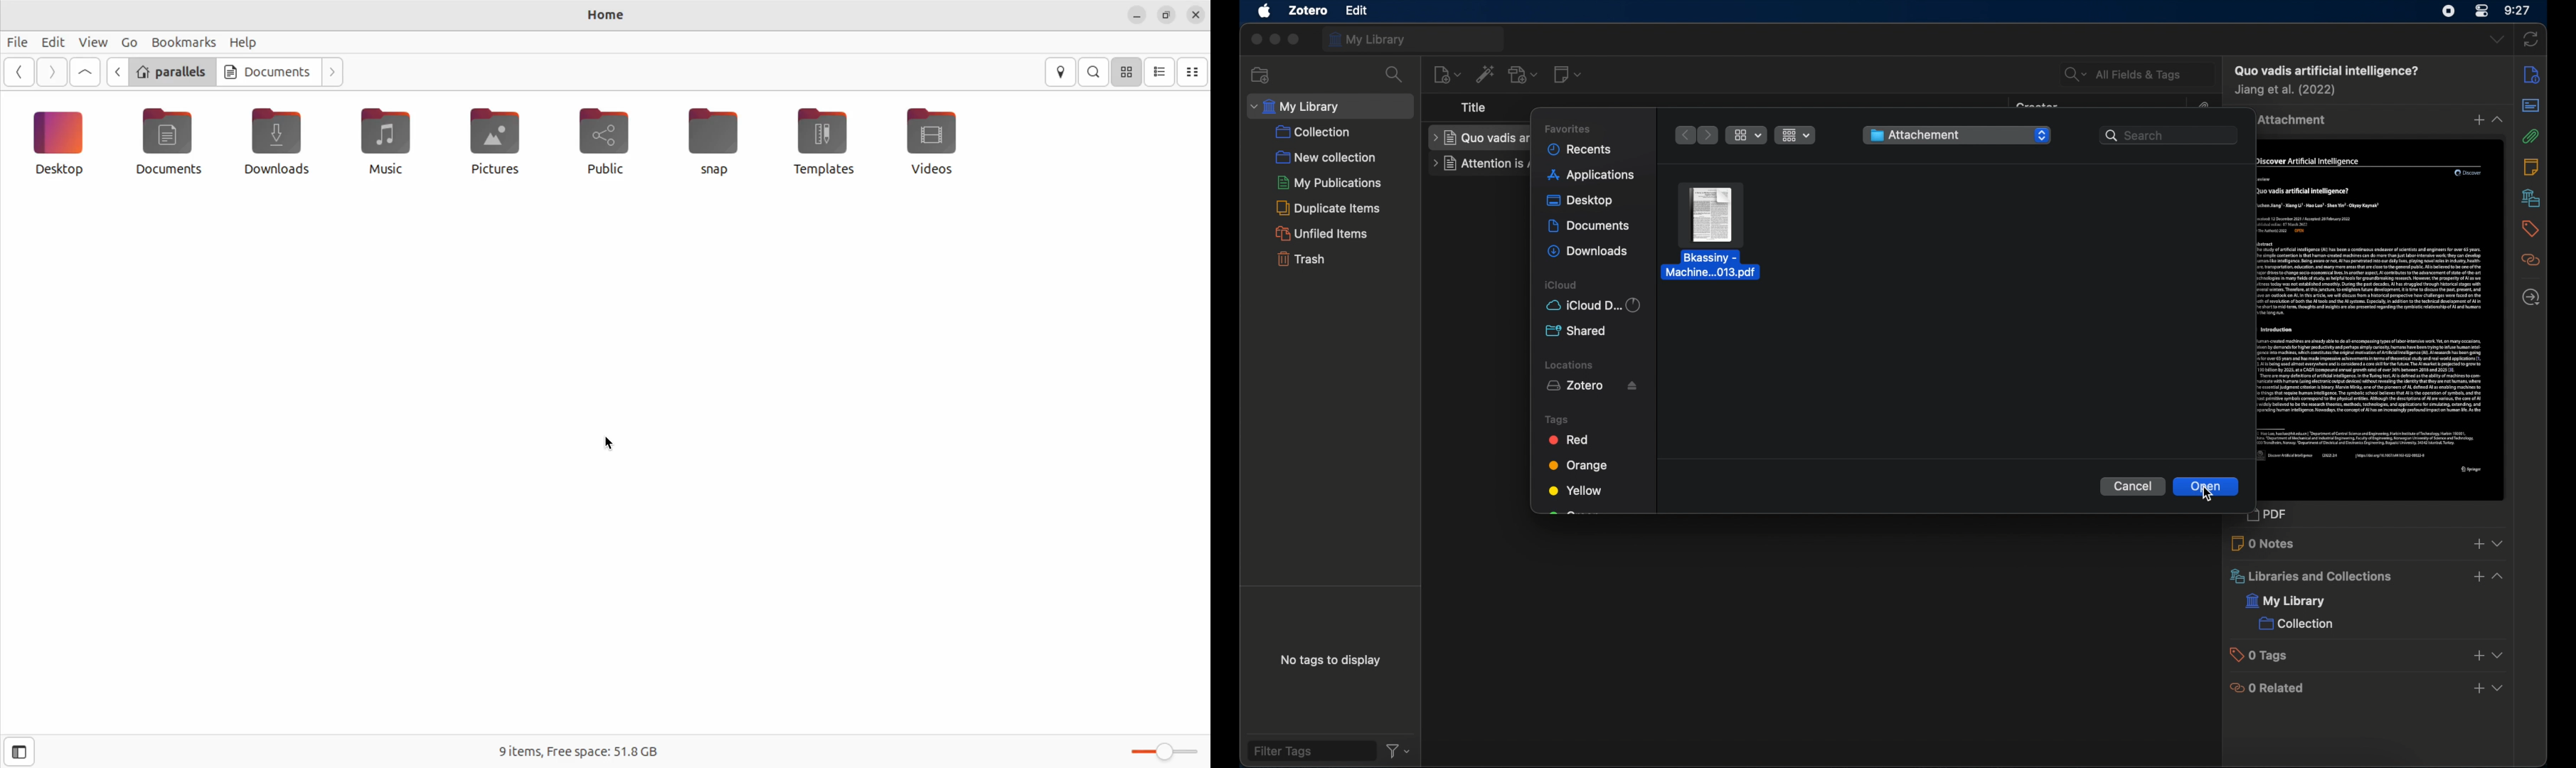 This screenshot has height=784, width=2576. I want to click on trash, so click(1300, 261).